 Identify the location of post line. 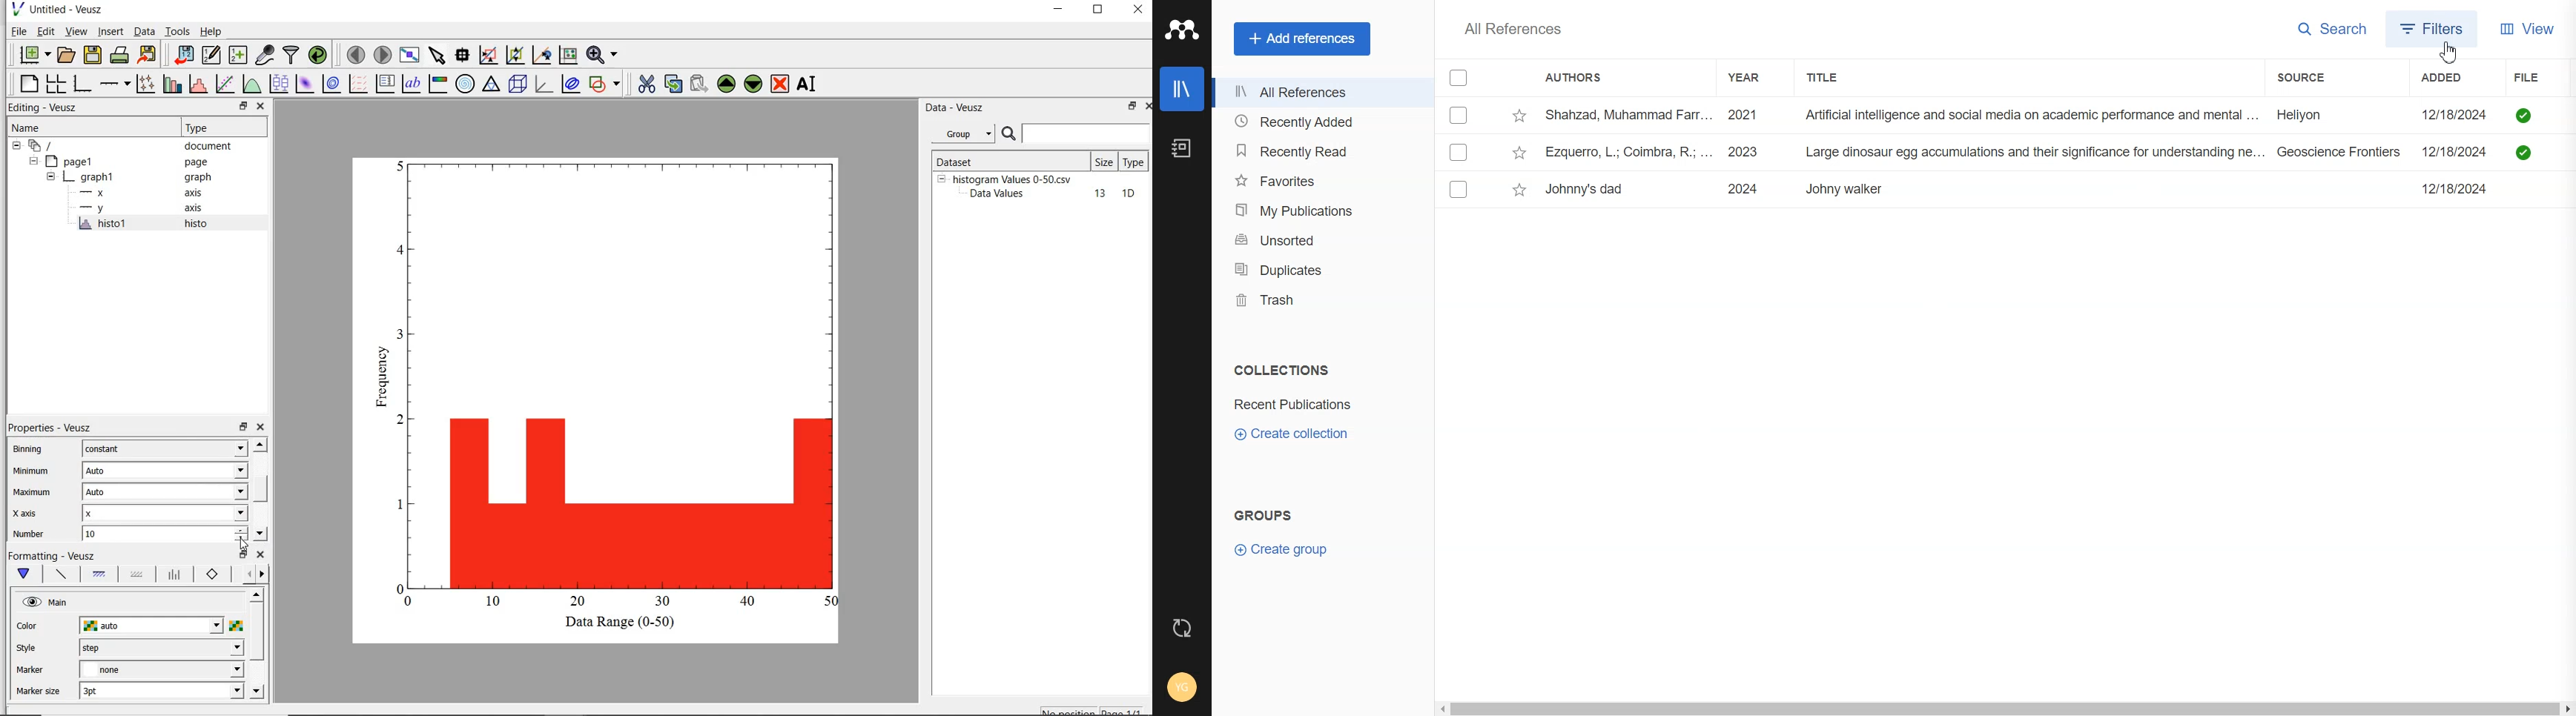
(175, 575).